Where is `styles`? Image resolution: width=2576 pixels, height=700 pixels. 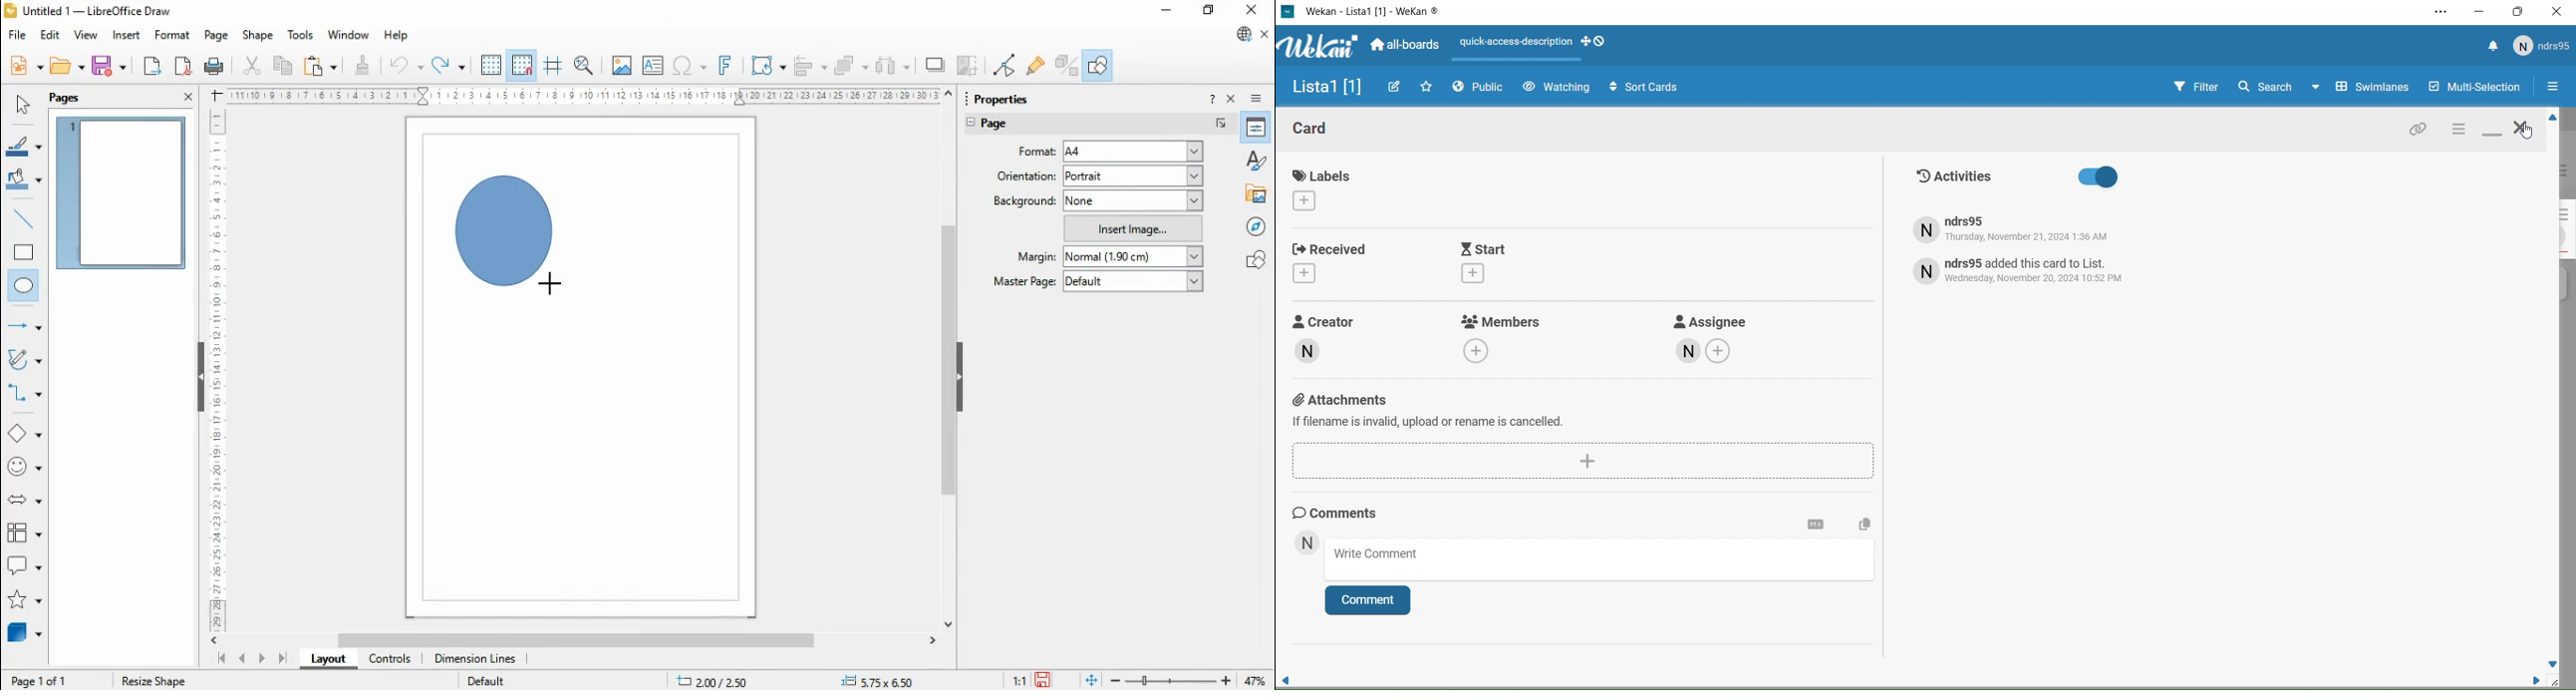 styles is located at coordinates (1258, 159).